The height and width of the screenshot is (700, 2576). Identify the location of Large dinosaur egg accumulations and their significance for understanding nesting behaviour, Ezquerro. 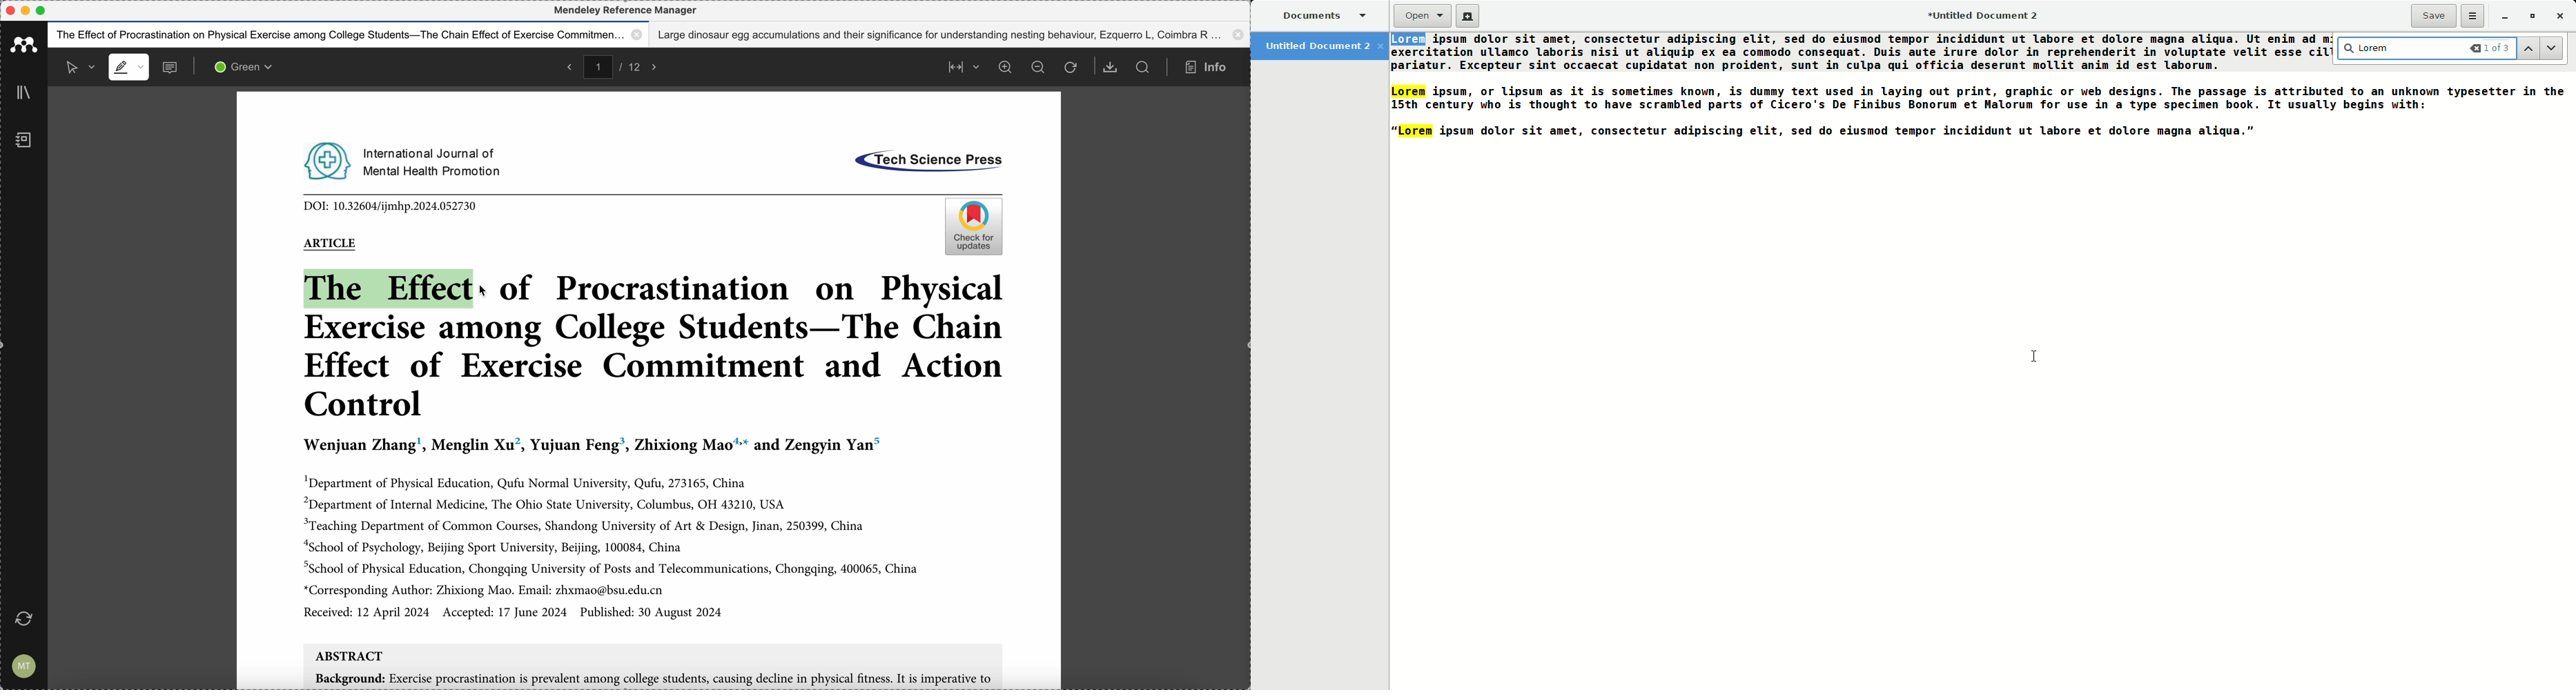
(952, 35).